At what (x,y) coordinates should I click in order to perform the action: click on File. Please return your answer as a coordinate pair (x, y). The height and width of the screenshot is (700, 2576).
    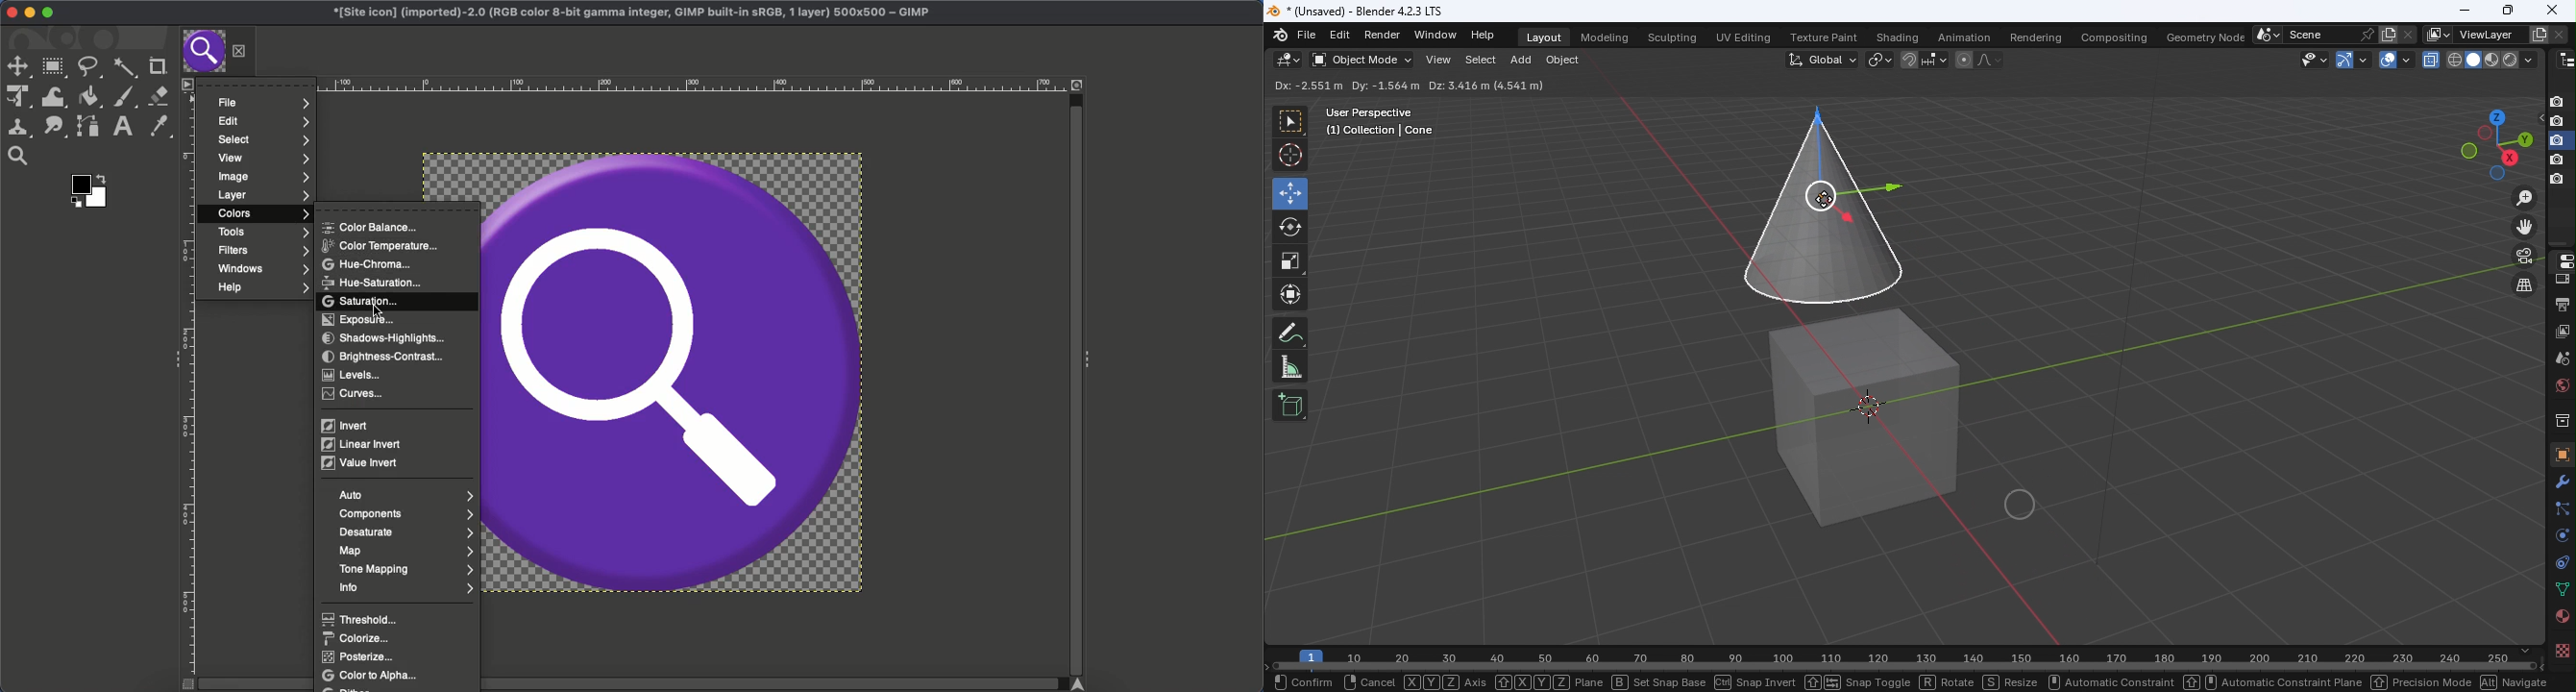
    Looking at the image, I should click on (1308, 36).